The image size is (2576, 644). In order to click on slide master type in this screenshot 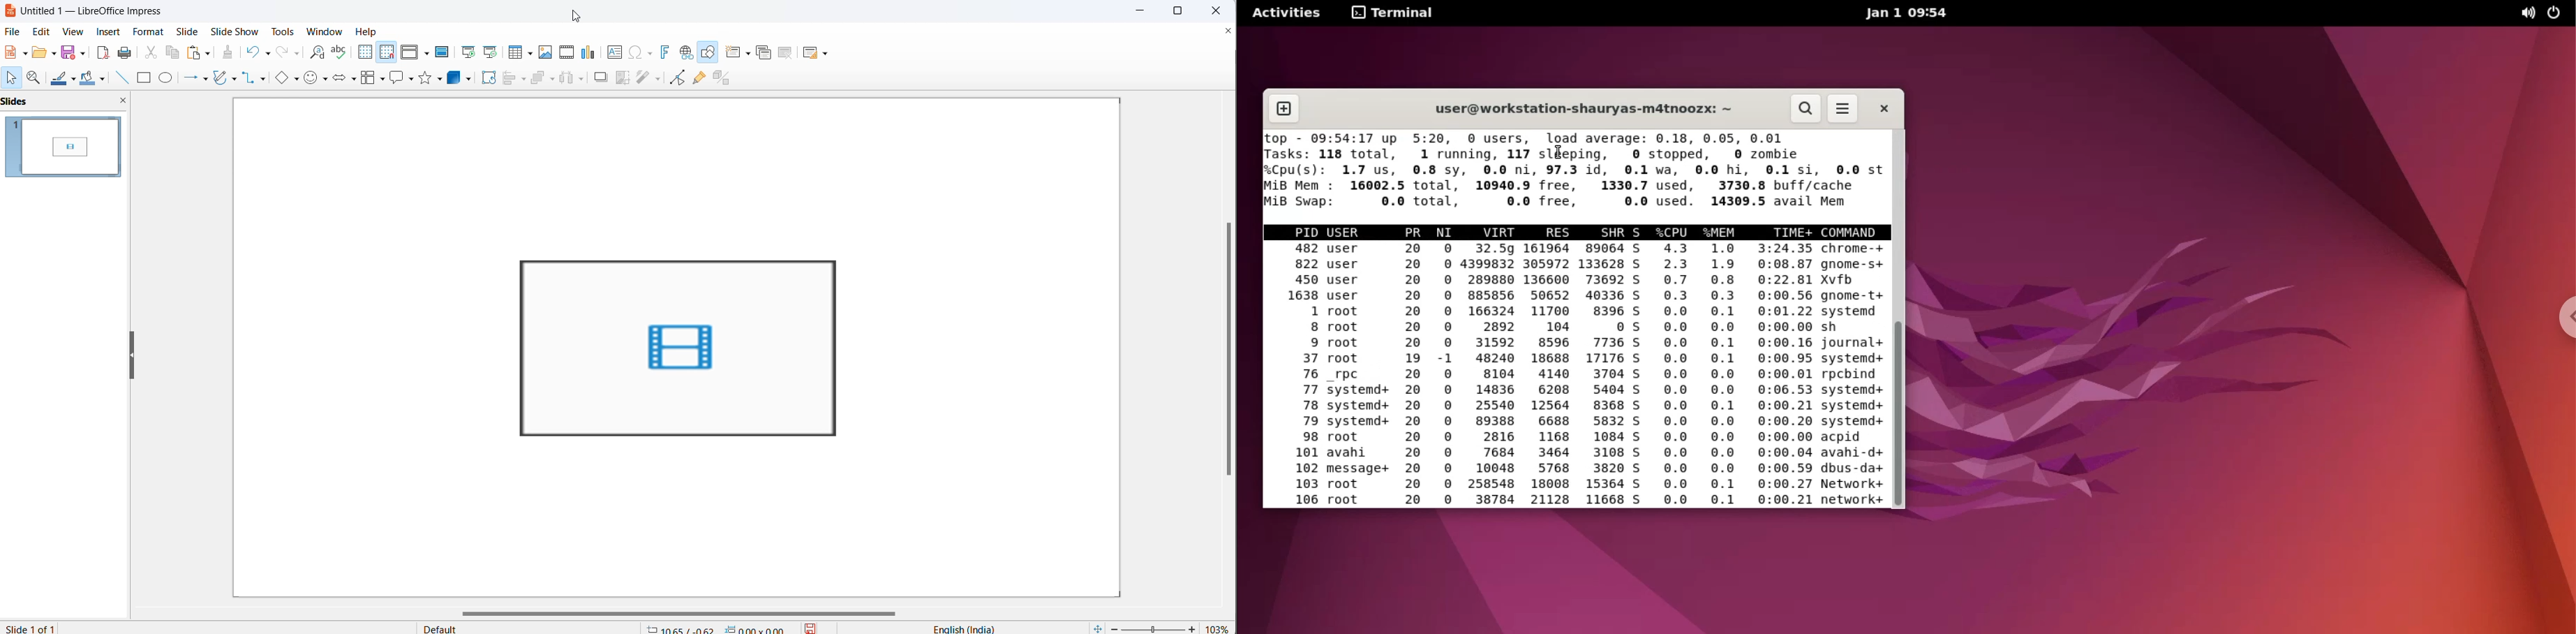, I will do `click(532, 627)`.